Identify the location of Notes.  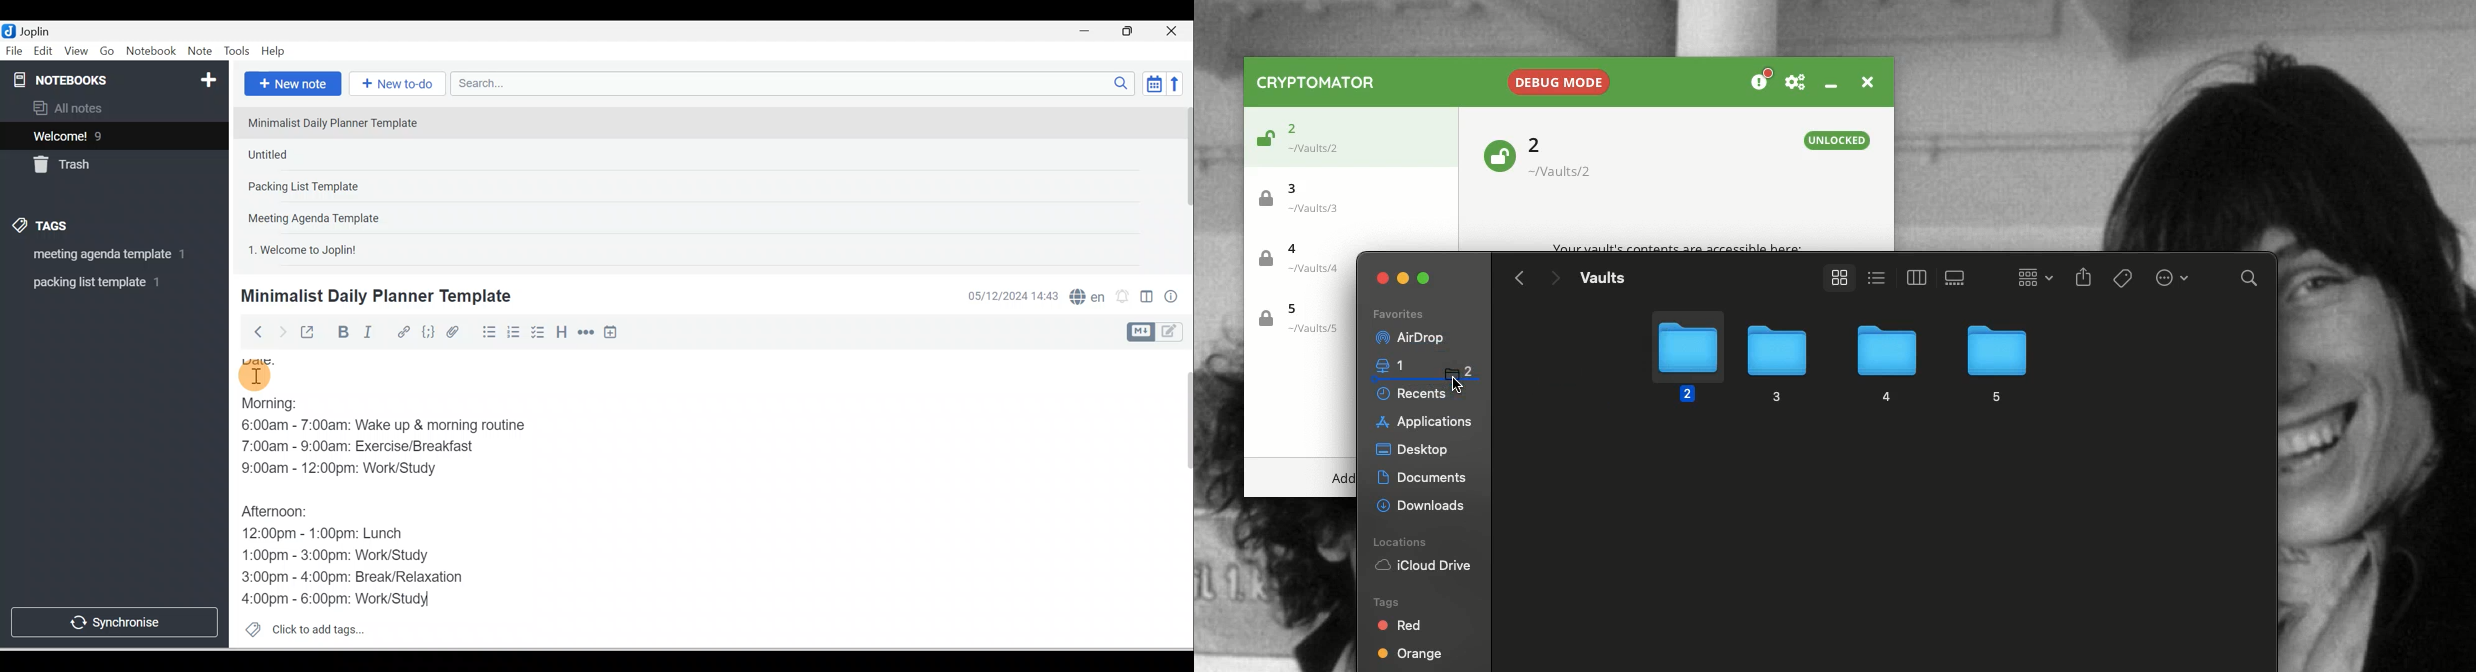
(105, 133).